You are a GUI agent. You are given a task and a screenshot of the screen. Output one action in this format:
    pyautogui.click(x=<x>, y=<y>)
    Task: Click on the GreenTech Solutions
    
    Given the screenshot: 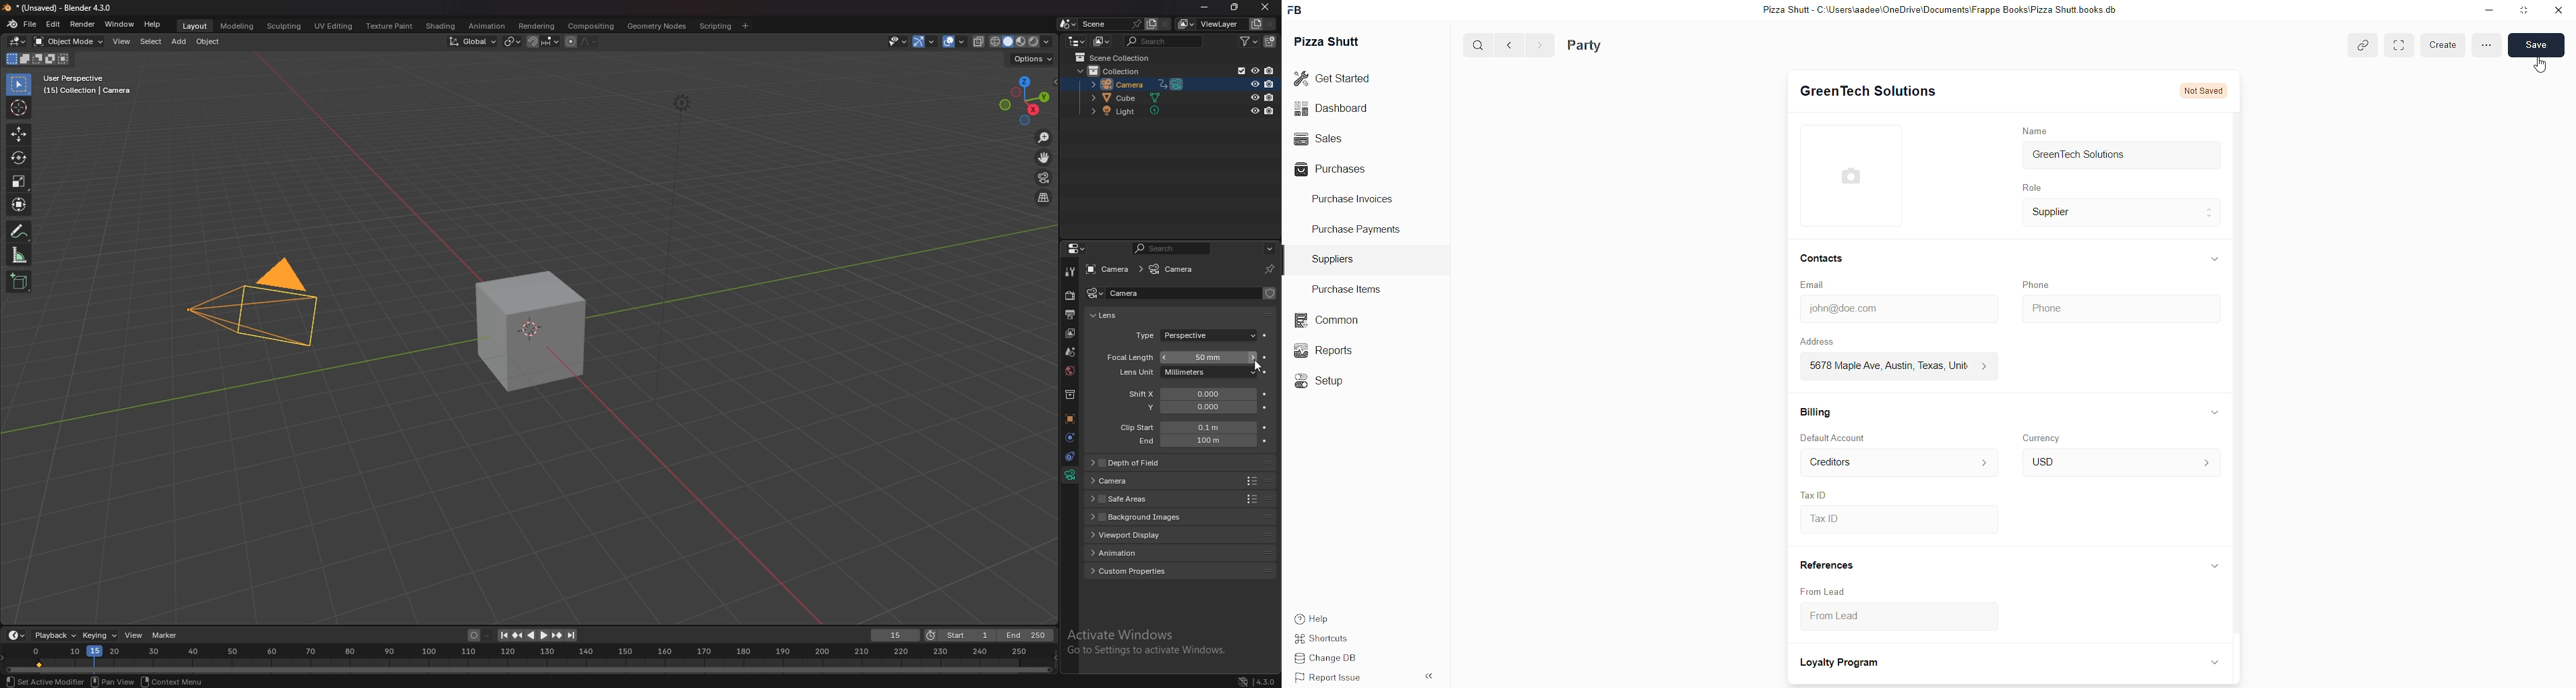 What is the action you would take?
    pyautogui.click(x=2122, y=156)
    